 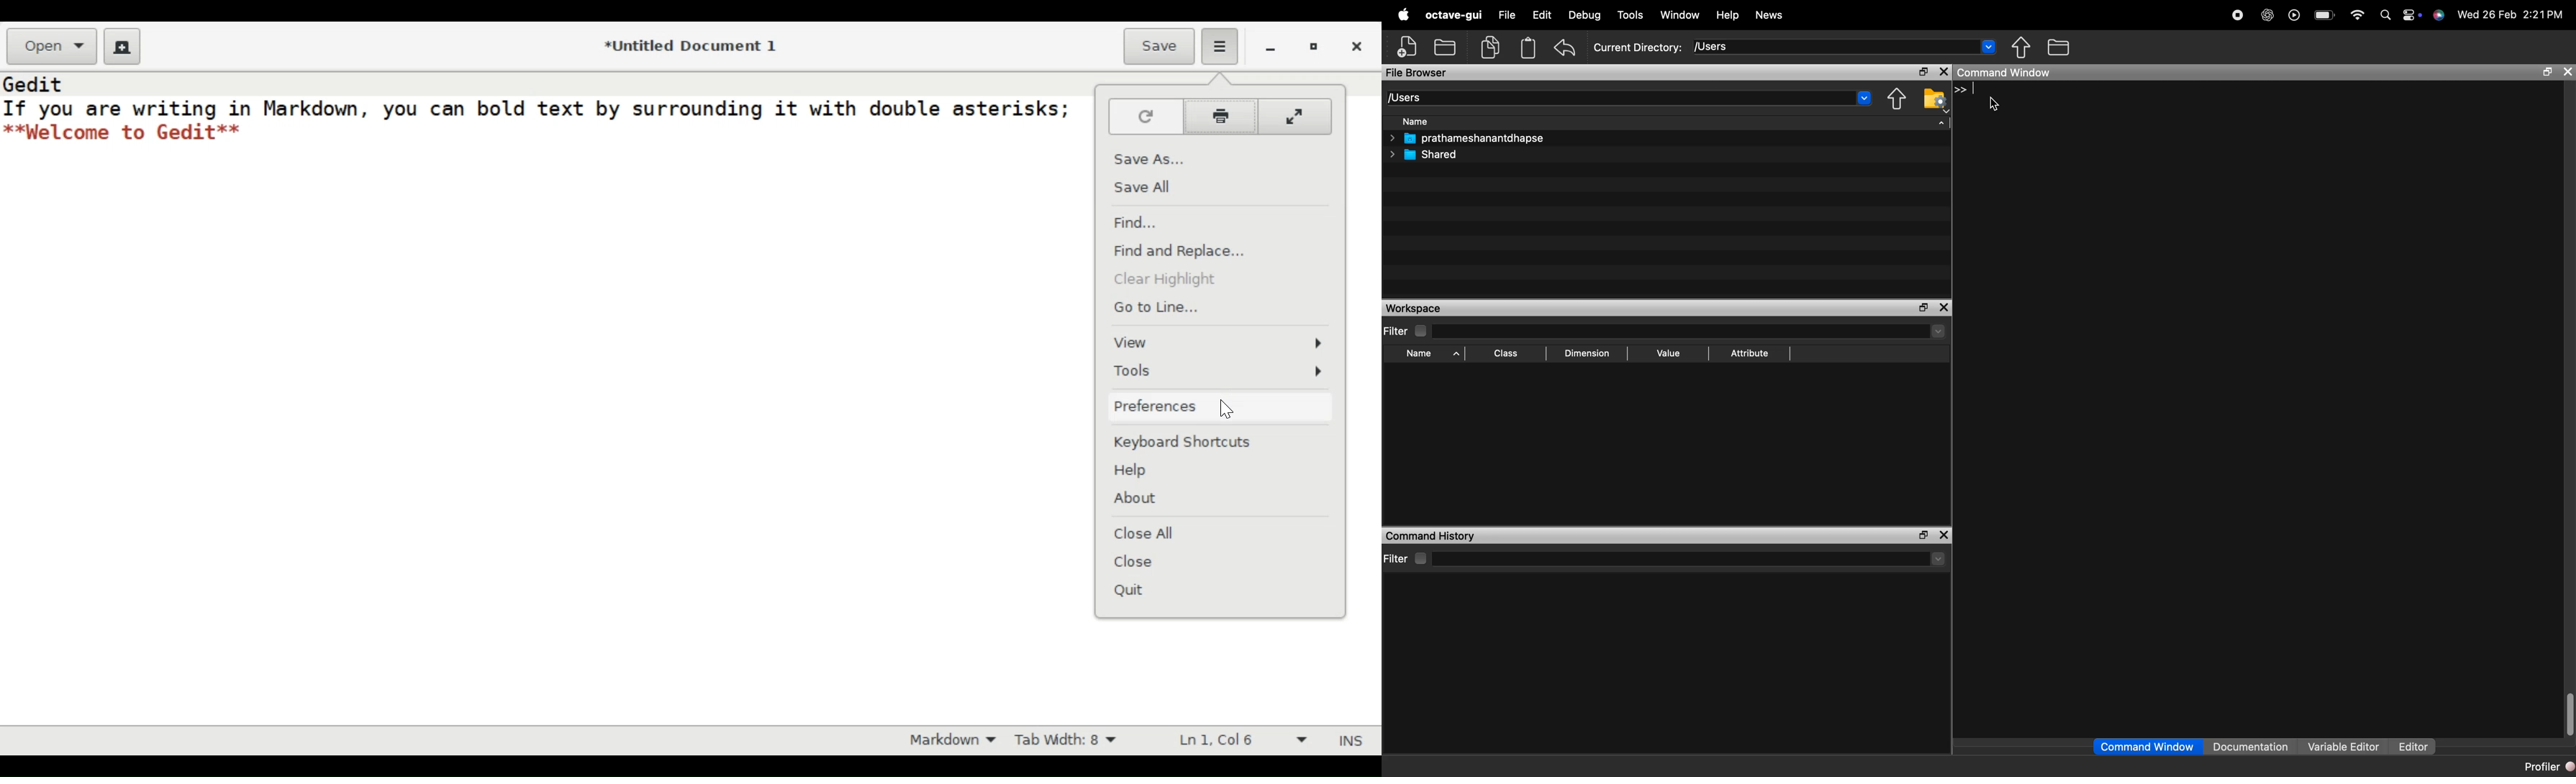 I want to click on maximise, so click(x=1917, y=70).